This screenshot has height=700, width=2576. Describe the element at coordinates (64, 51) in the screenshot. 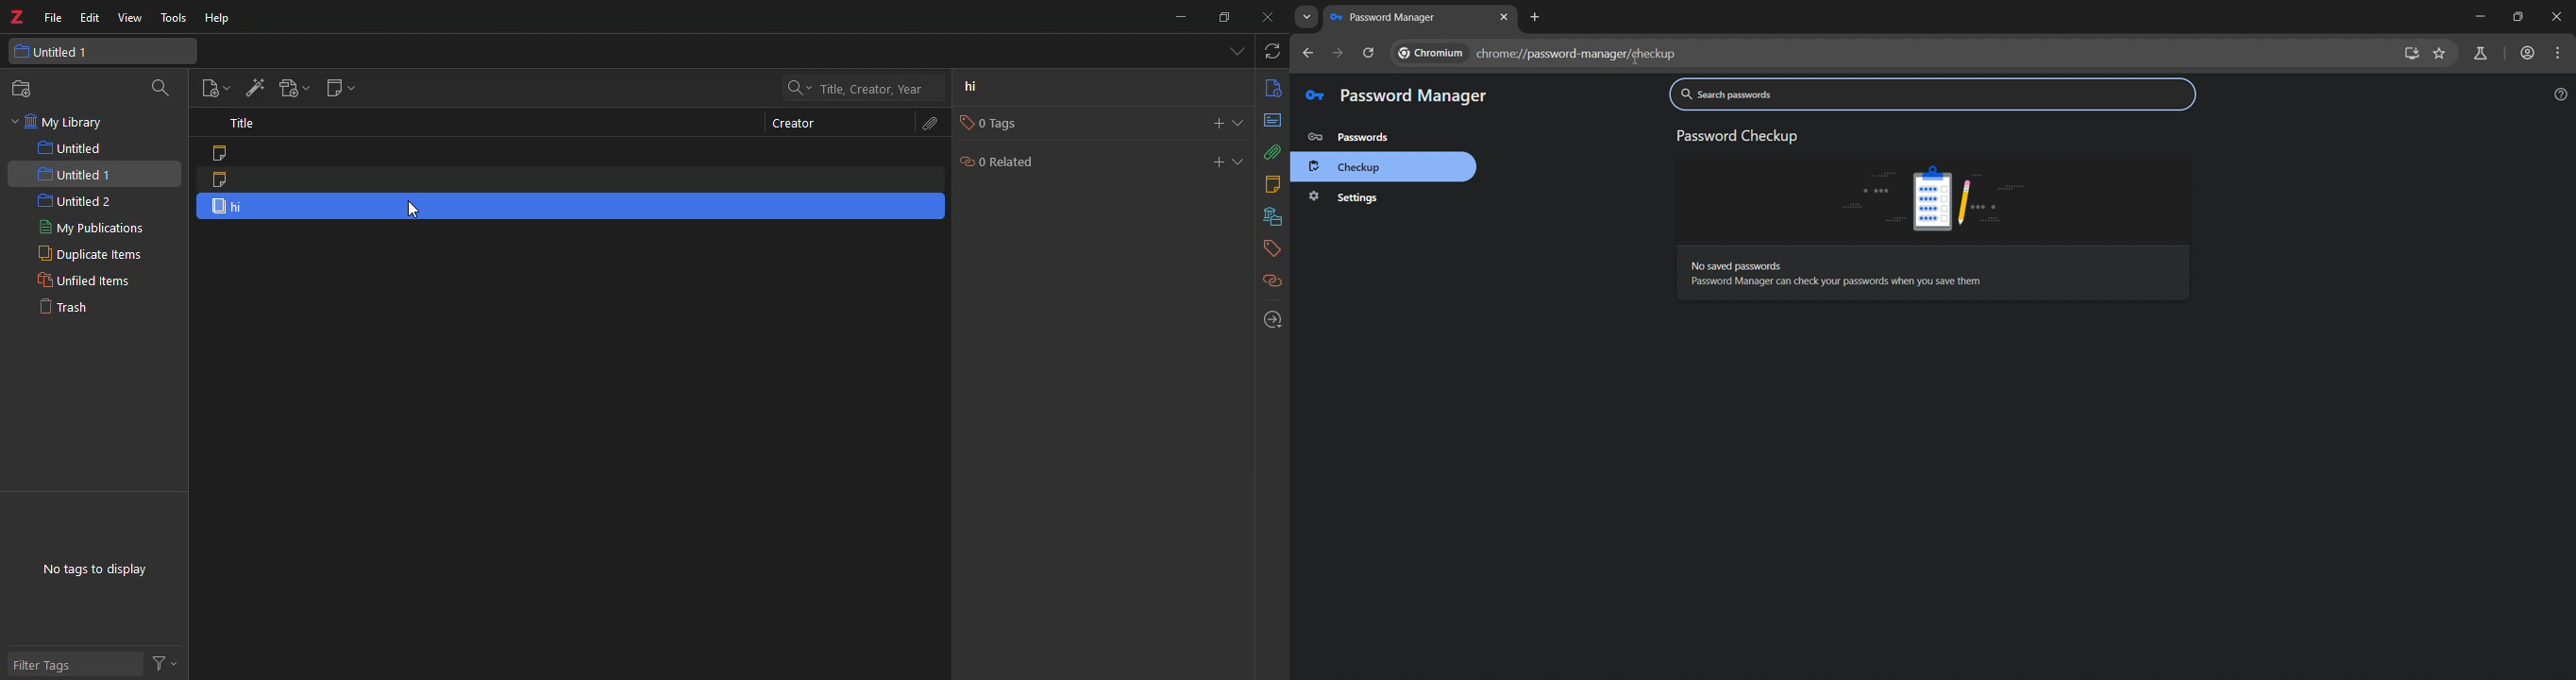

I see `untitled 1` at that location.